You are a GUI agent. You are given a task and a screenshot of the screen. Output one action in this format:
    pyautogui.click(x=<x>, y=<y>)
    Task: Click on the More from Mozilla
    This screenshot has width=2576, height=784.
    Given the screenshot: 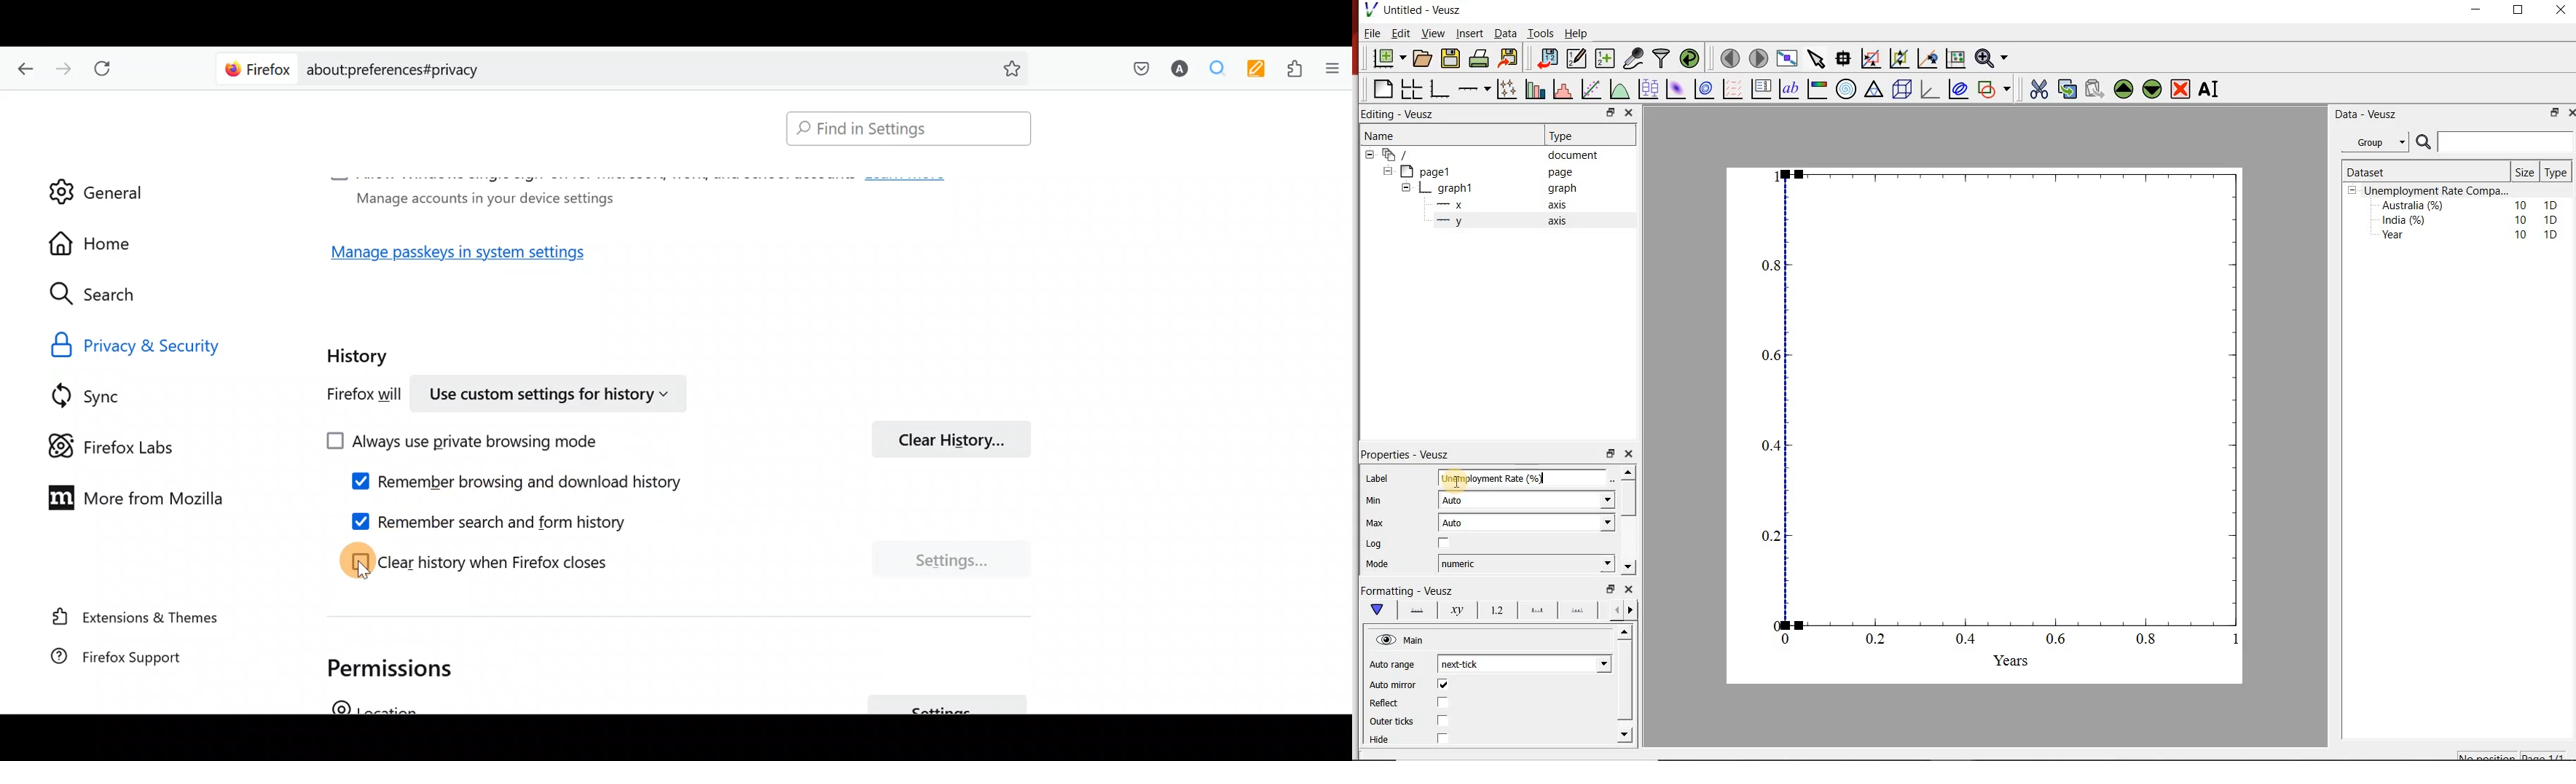 What is the action you would take?
    pyautogui.click(x=129, y=496)
    